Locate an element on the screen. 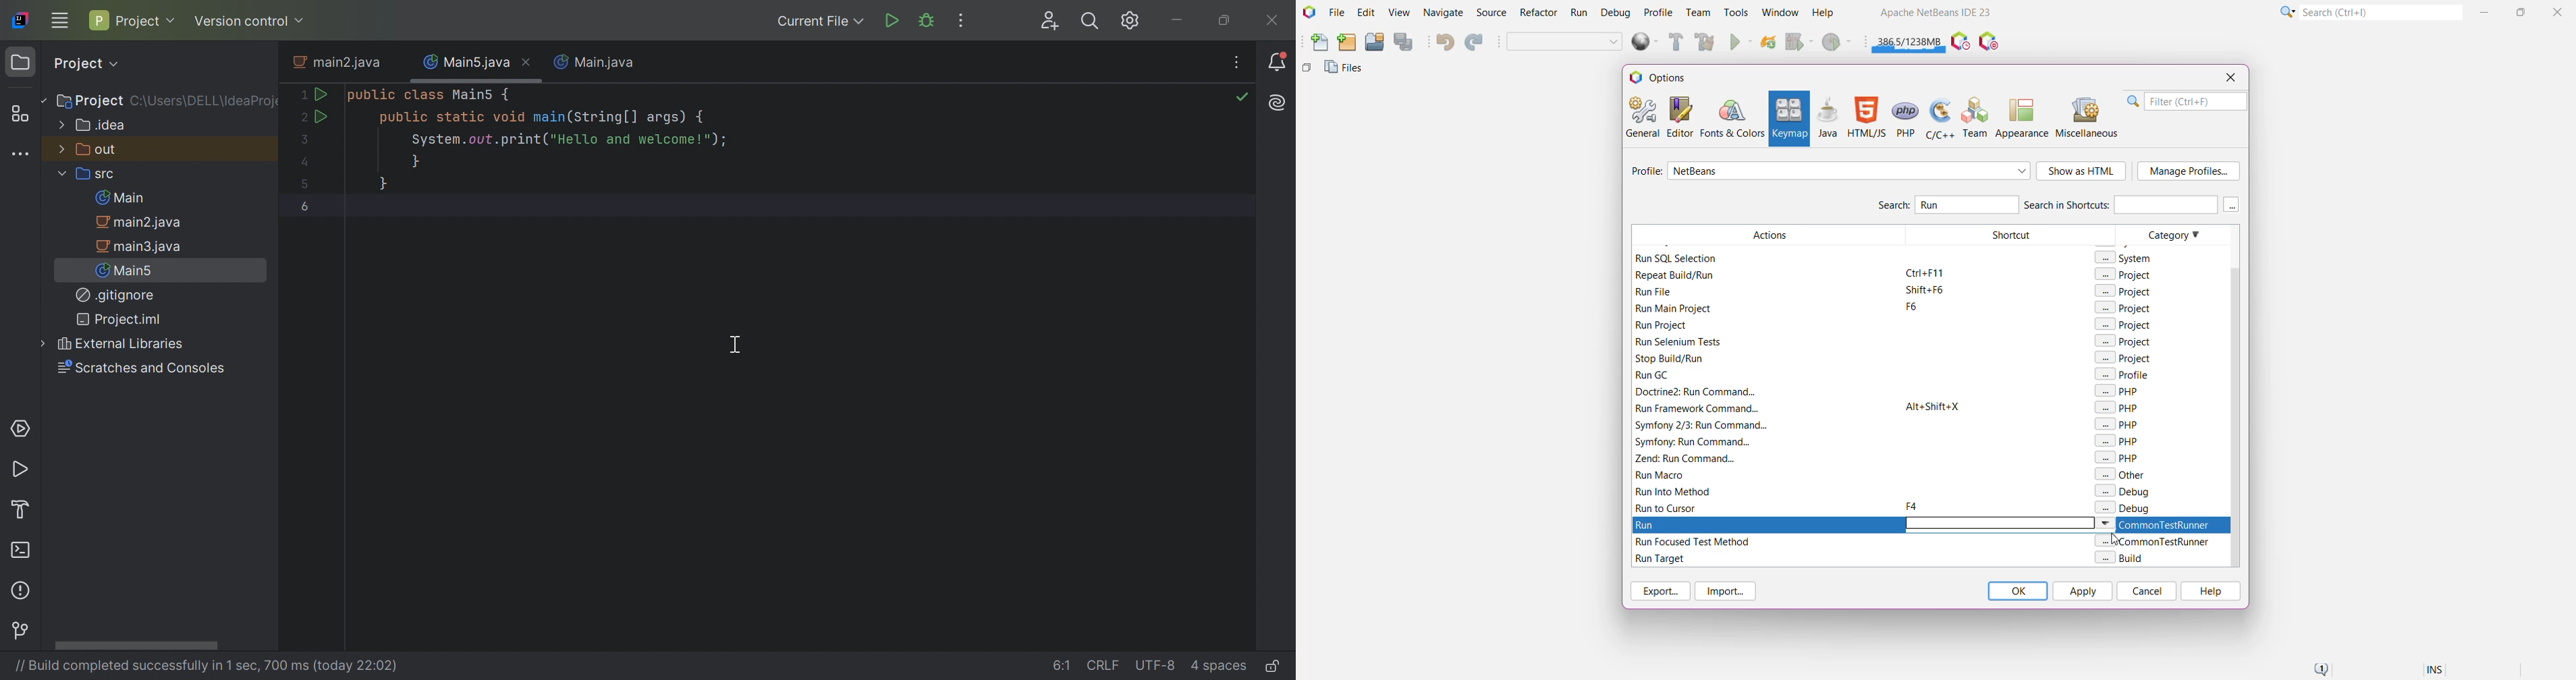  Recent Files, Tab Actions, and More is located at coordinates (1276, 103).